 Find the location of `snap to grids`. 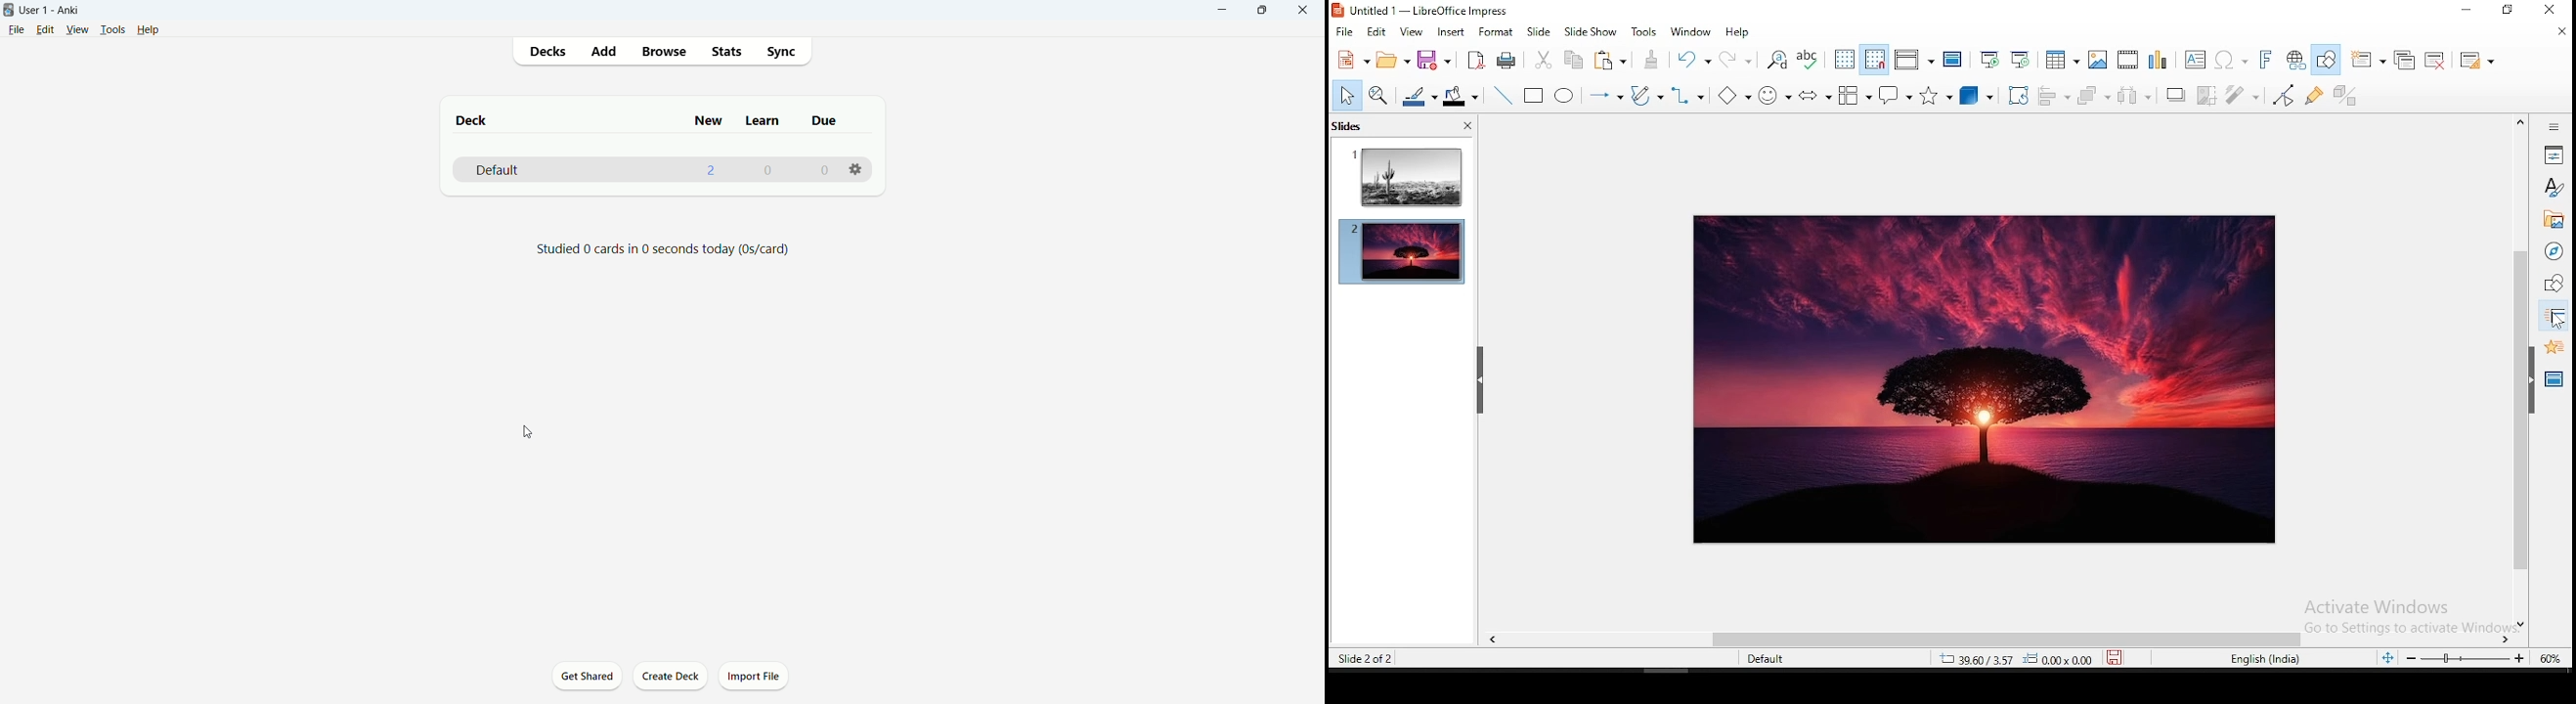

snap to grids is located at coordinates (1875, 61).